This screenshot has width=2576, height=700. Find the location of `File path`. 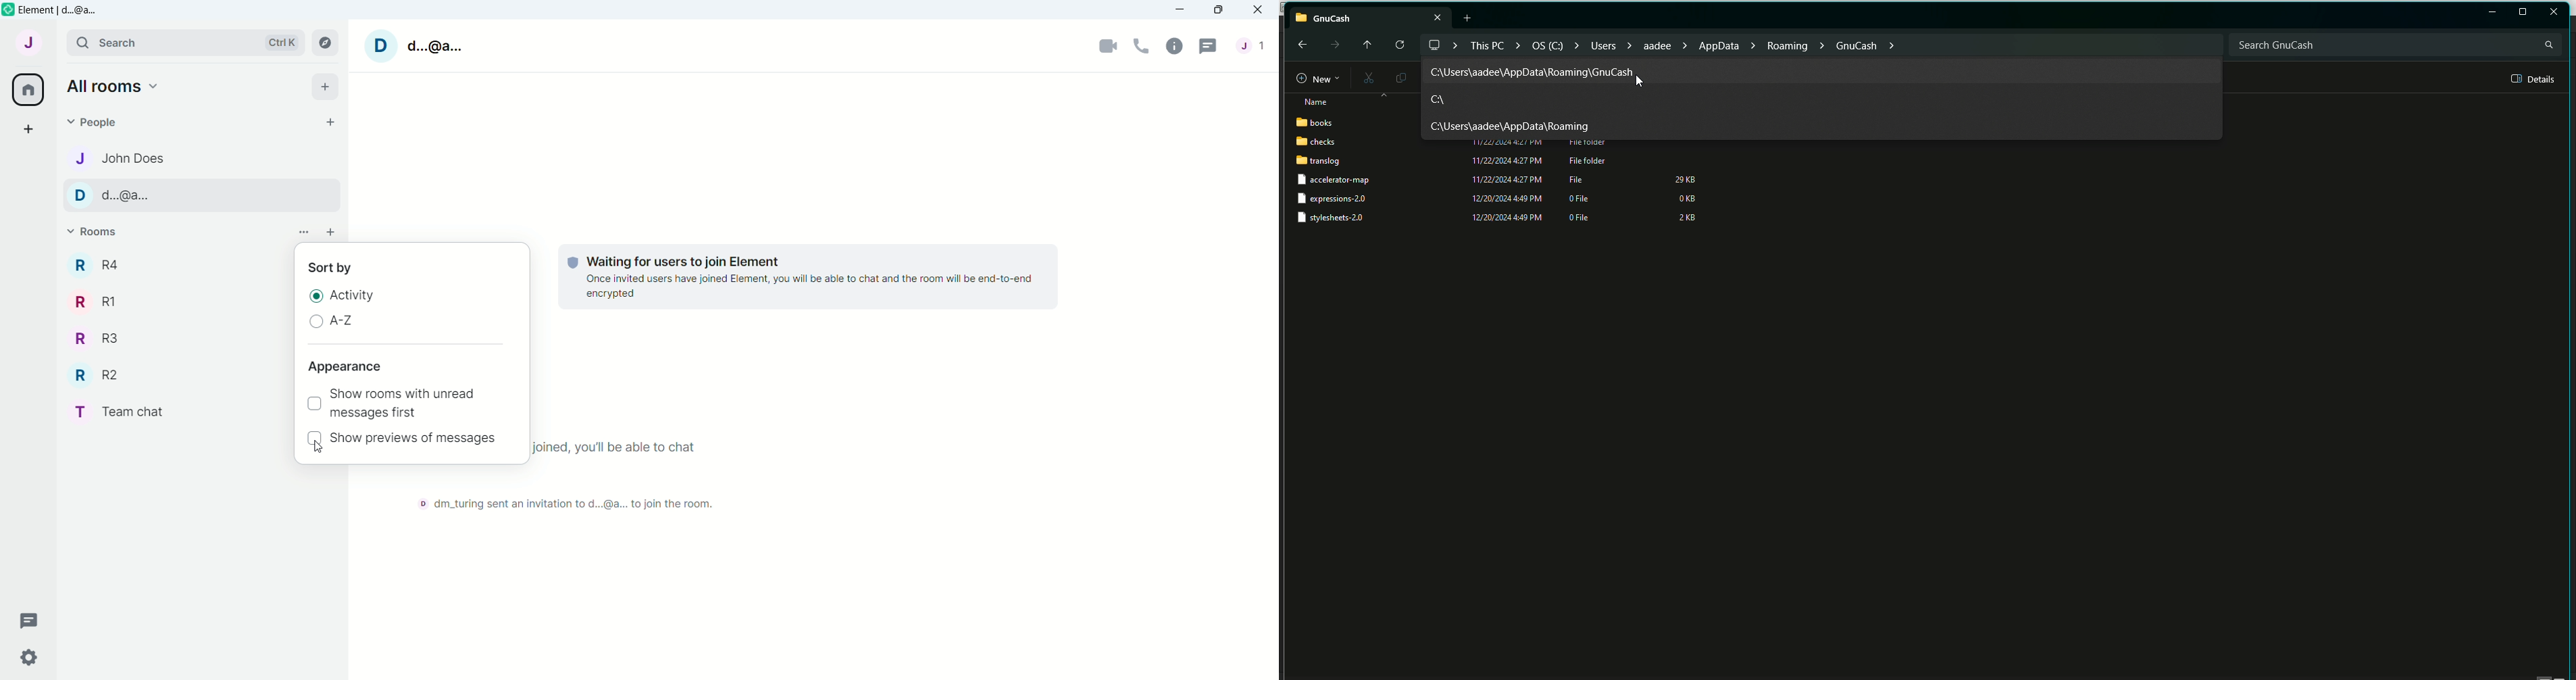

File path is located at coordinates (1663, 44).